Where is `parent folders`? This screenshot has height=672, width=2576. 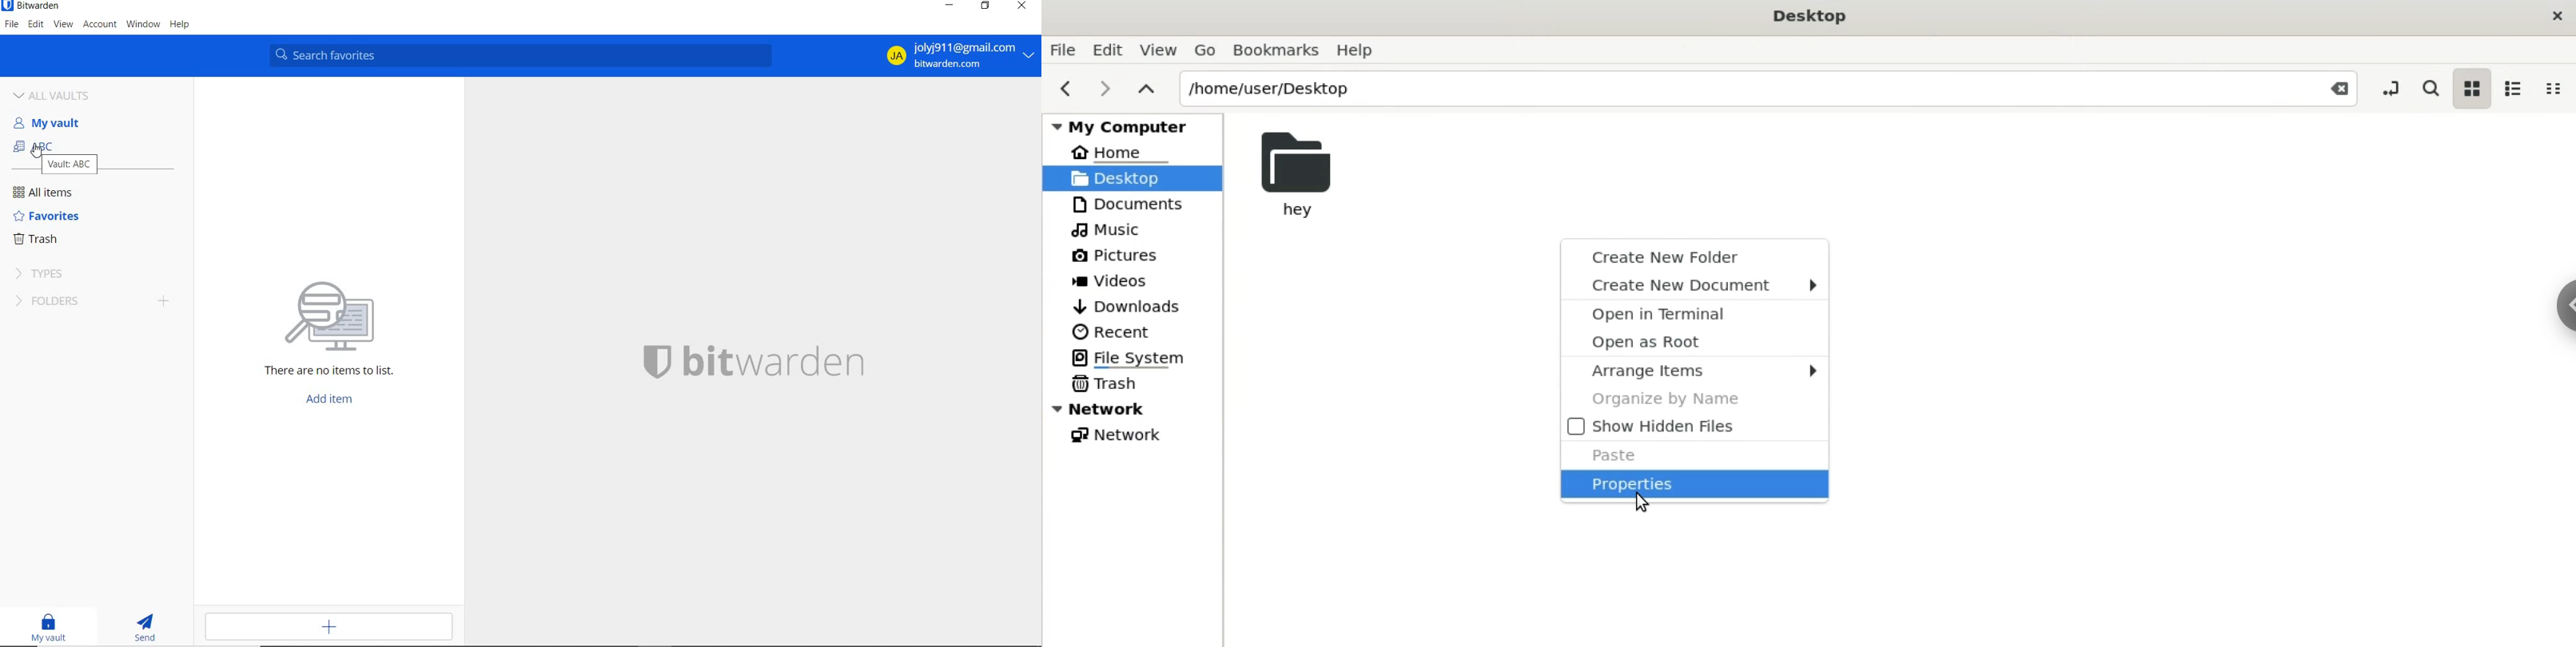 parent folders is located at coordinates (1150, 89).